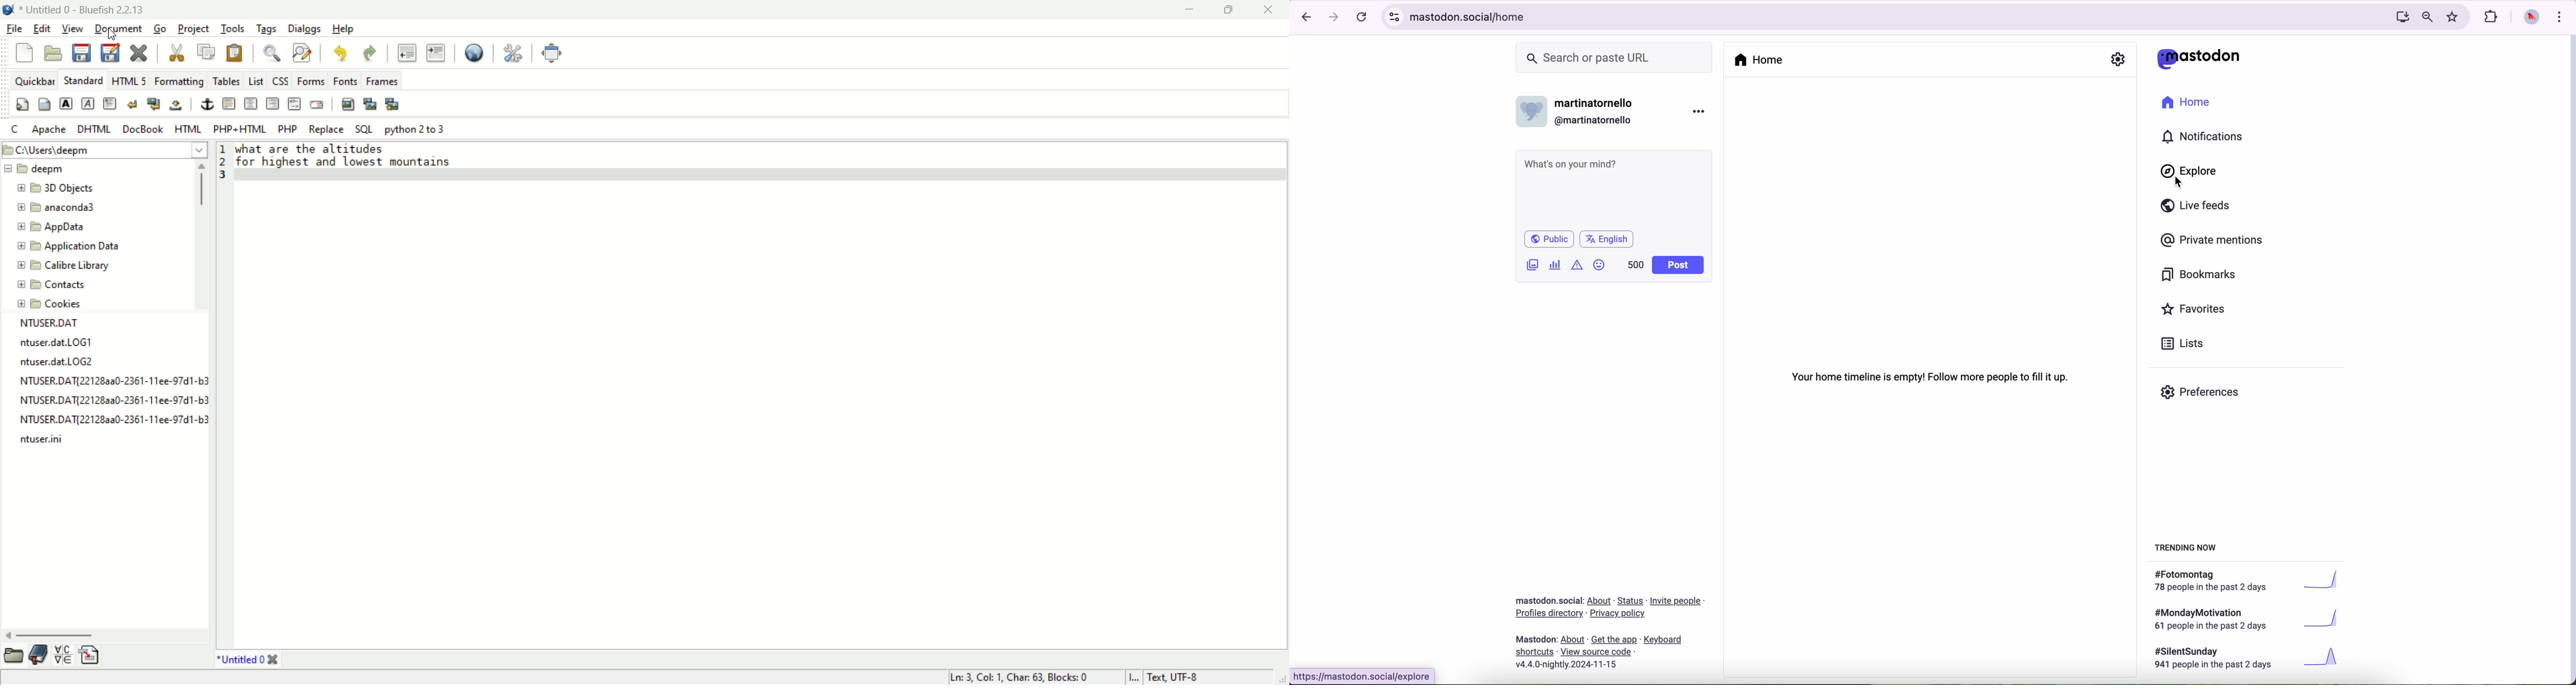 The width and height of the screenshot is (2576, 700). I want to click on bookmarks, so click(2199, 277).